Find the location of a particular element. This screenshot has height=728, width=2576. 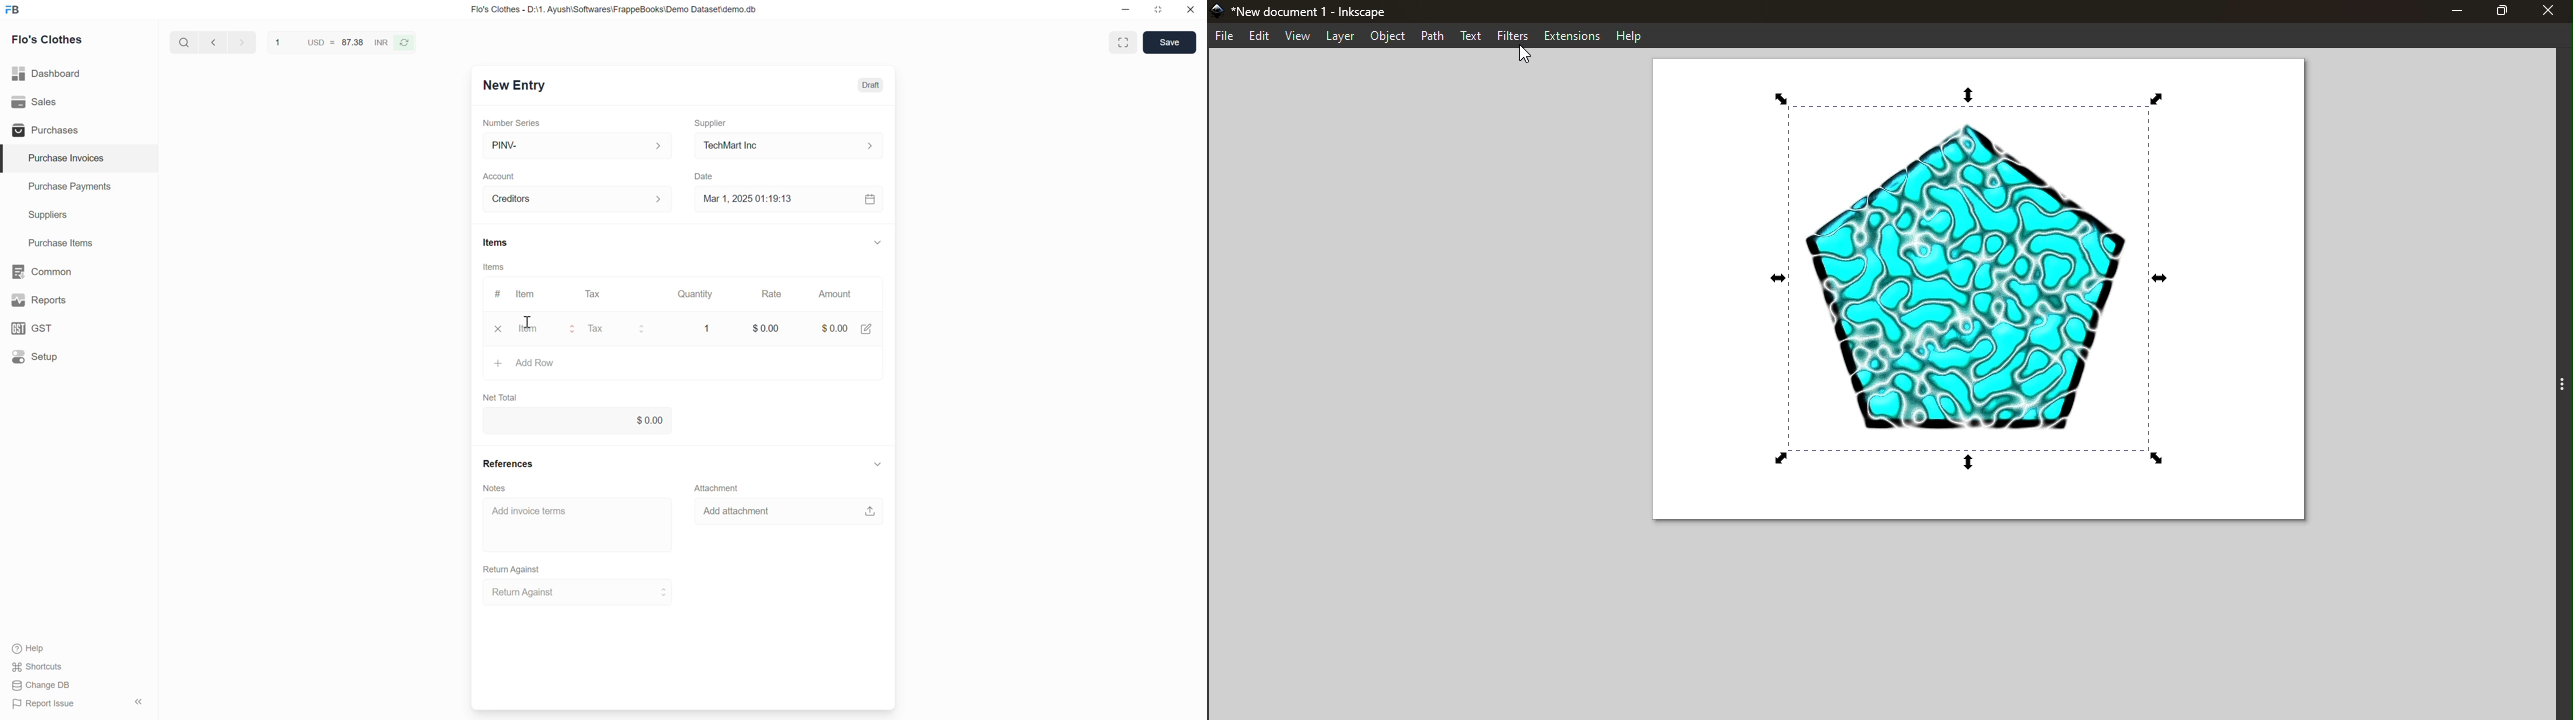

1 USD = 87.38 INR is located at coordinates (330, 41).